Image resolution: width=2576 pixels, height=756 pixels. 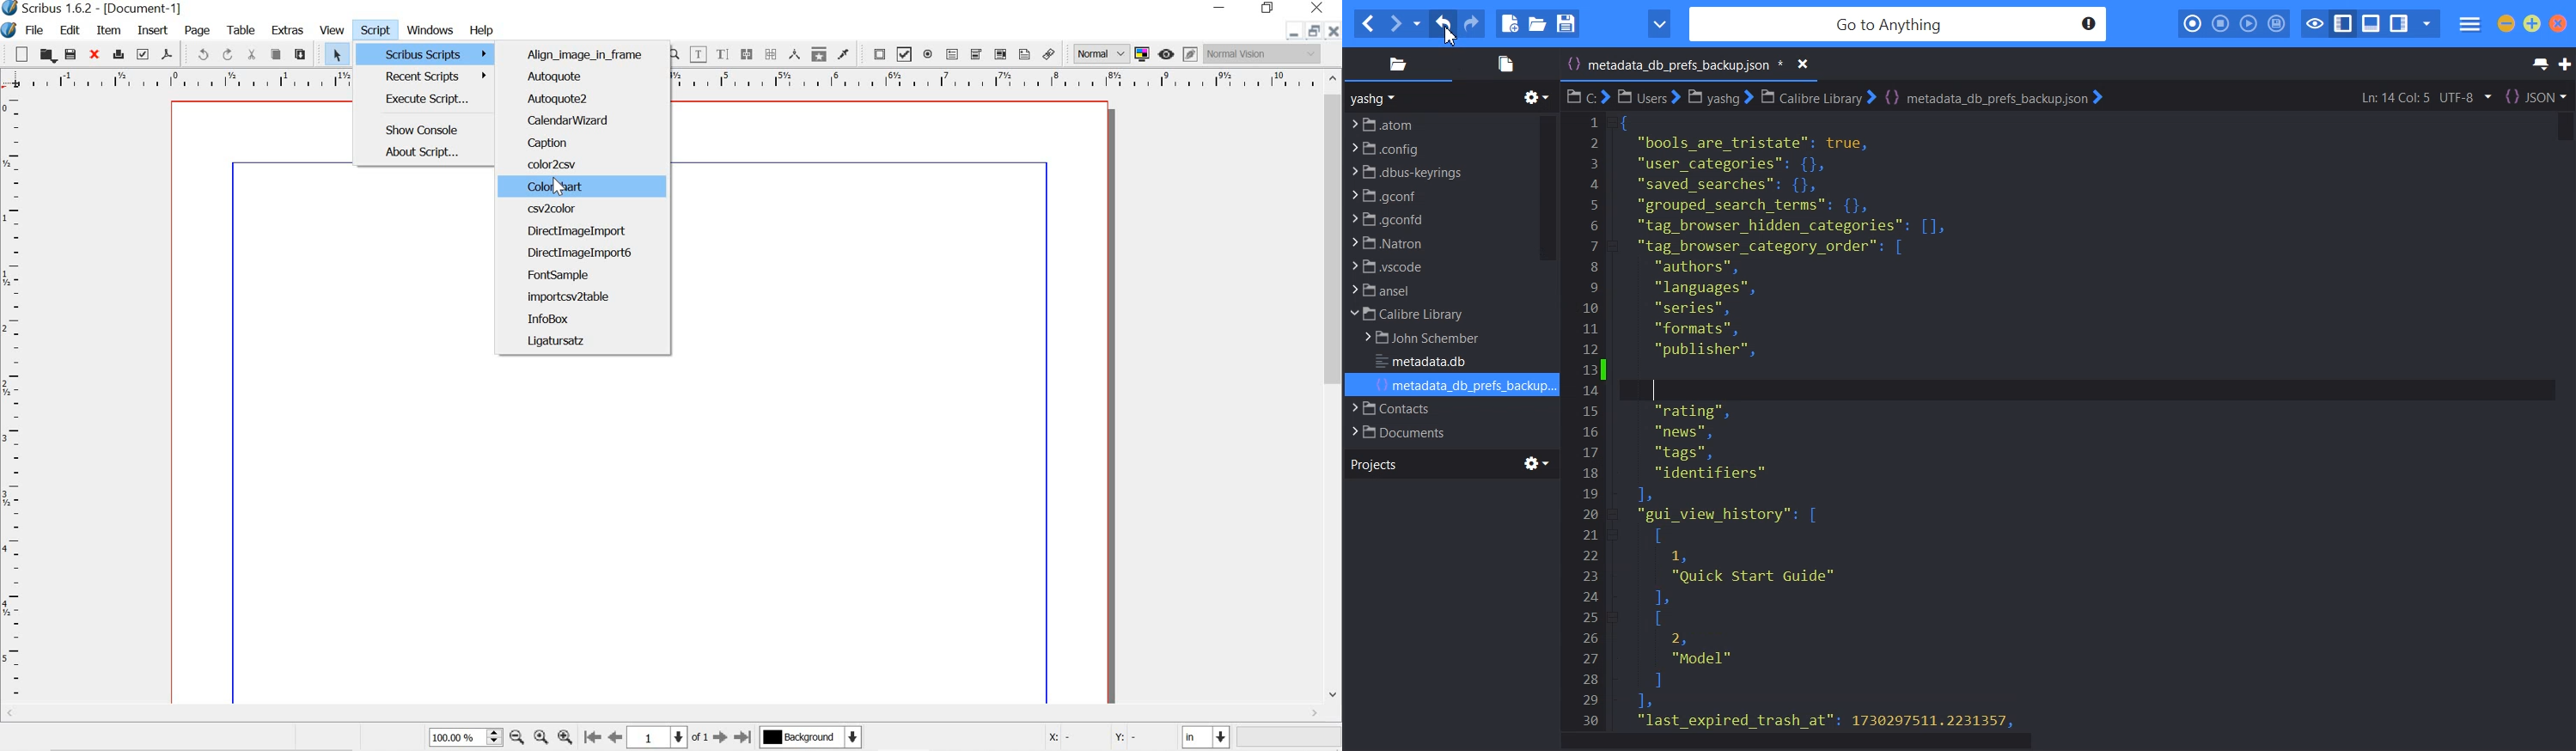 What do you see at coordinates (615, 736) in the screenshot?
I see `Previous page` at bounding box center [615, 736].